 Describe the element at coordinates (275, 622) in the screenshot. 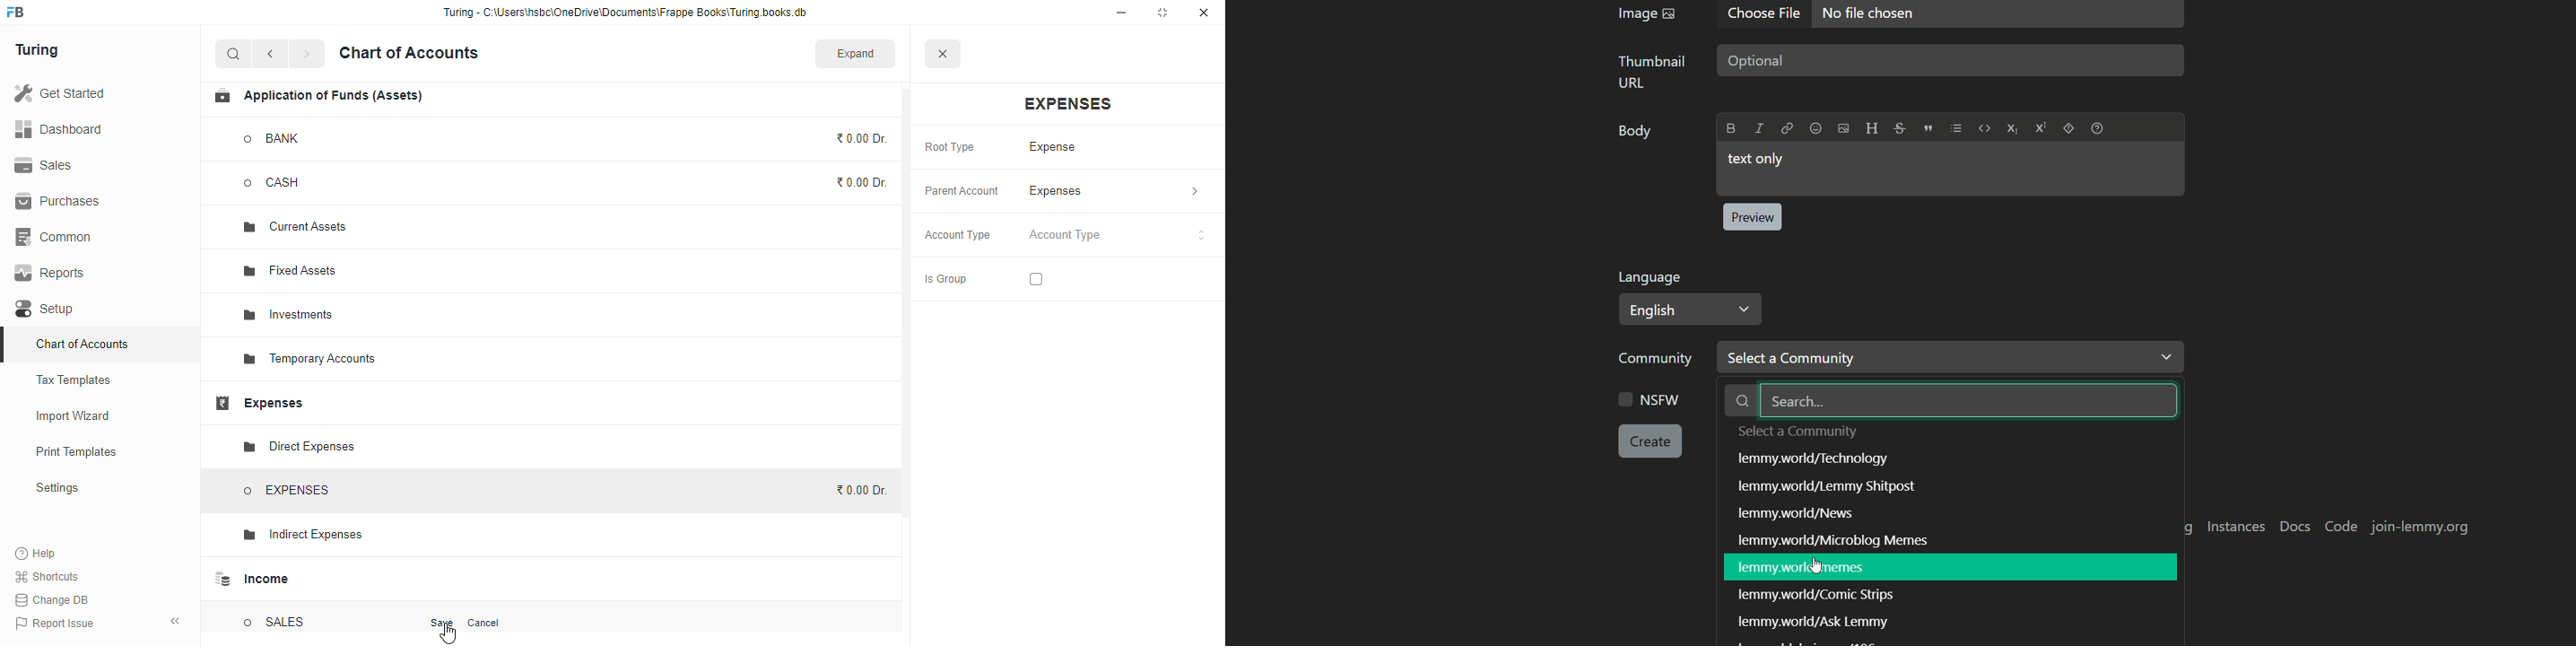

I see `SALES - account added` at that location.